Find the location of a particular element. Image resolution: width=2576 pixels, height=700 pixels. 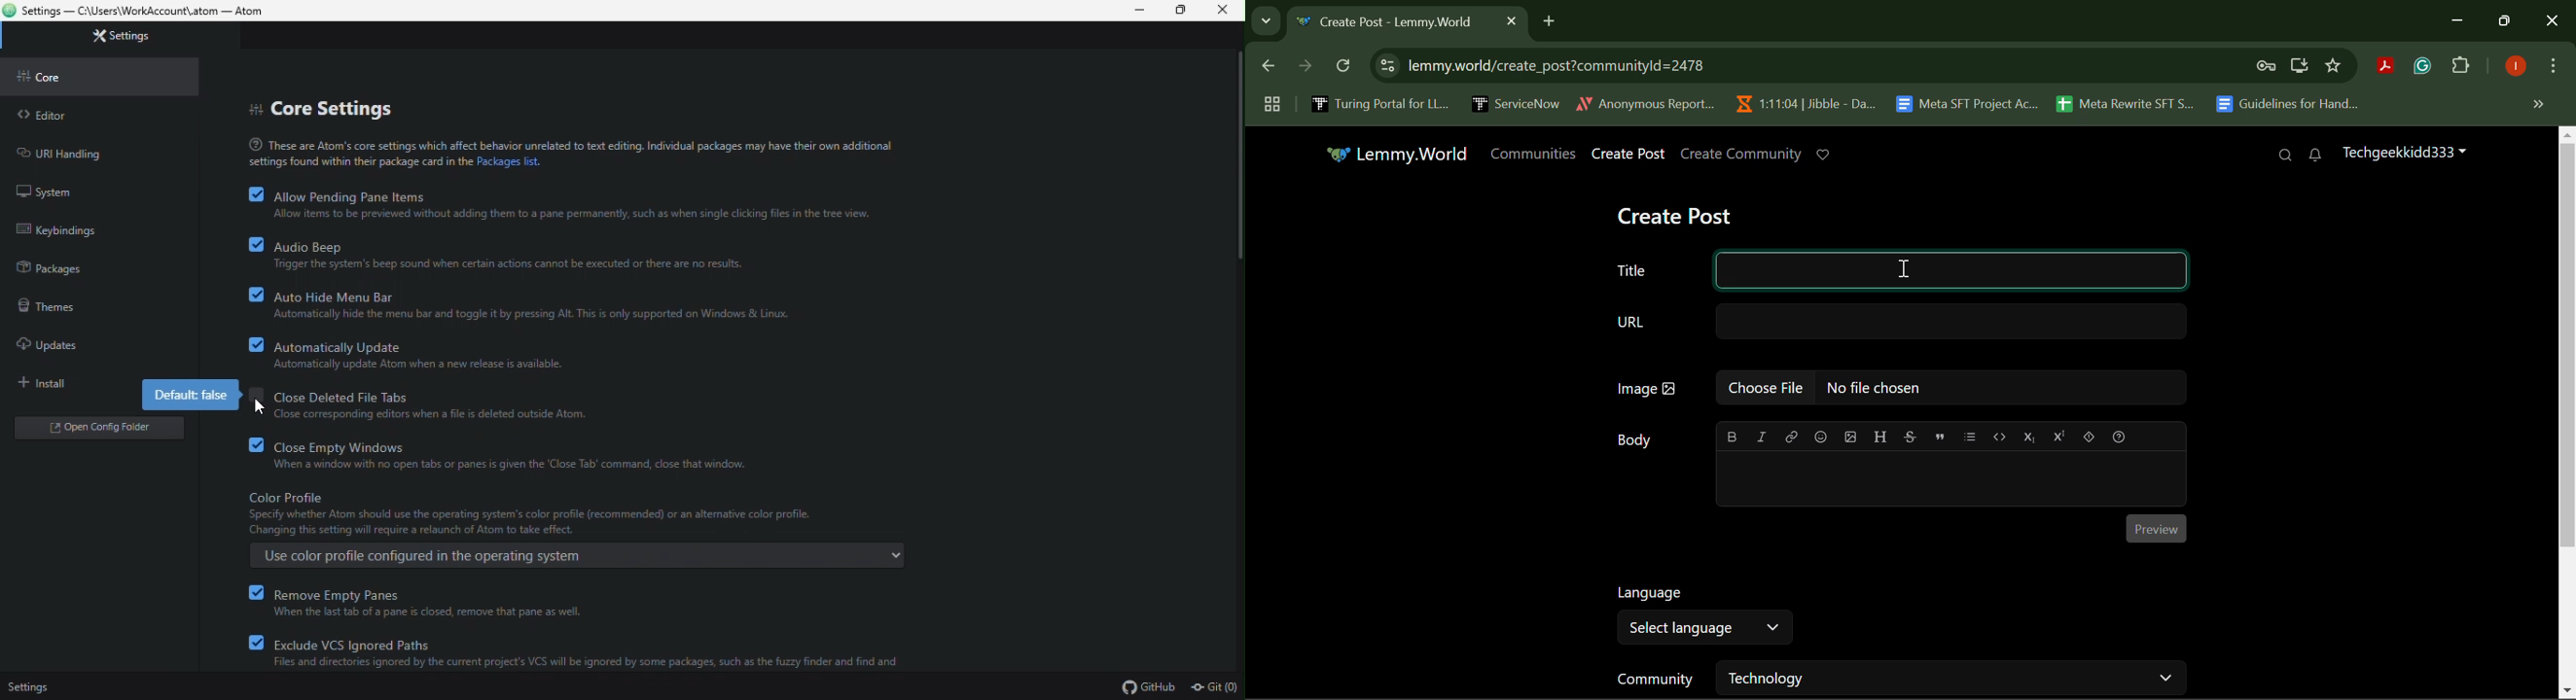

italic is located at coordinates (1761, 435).